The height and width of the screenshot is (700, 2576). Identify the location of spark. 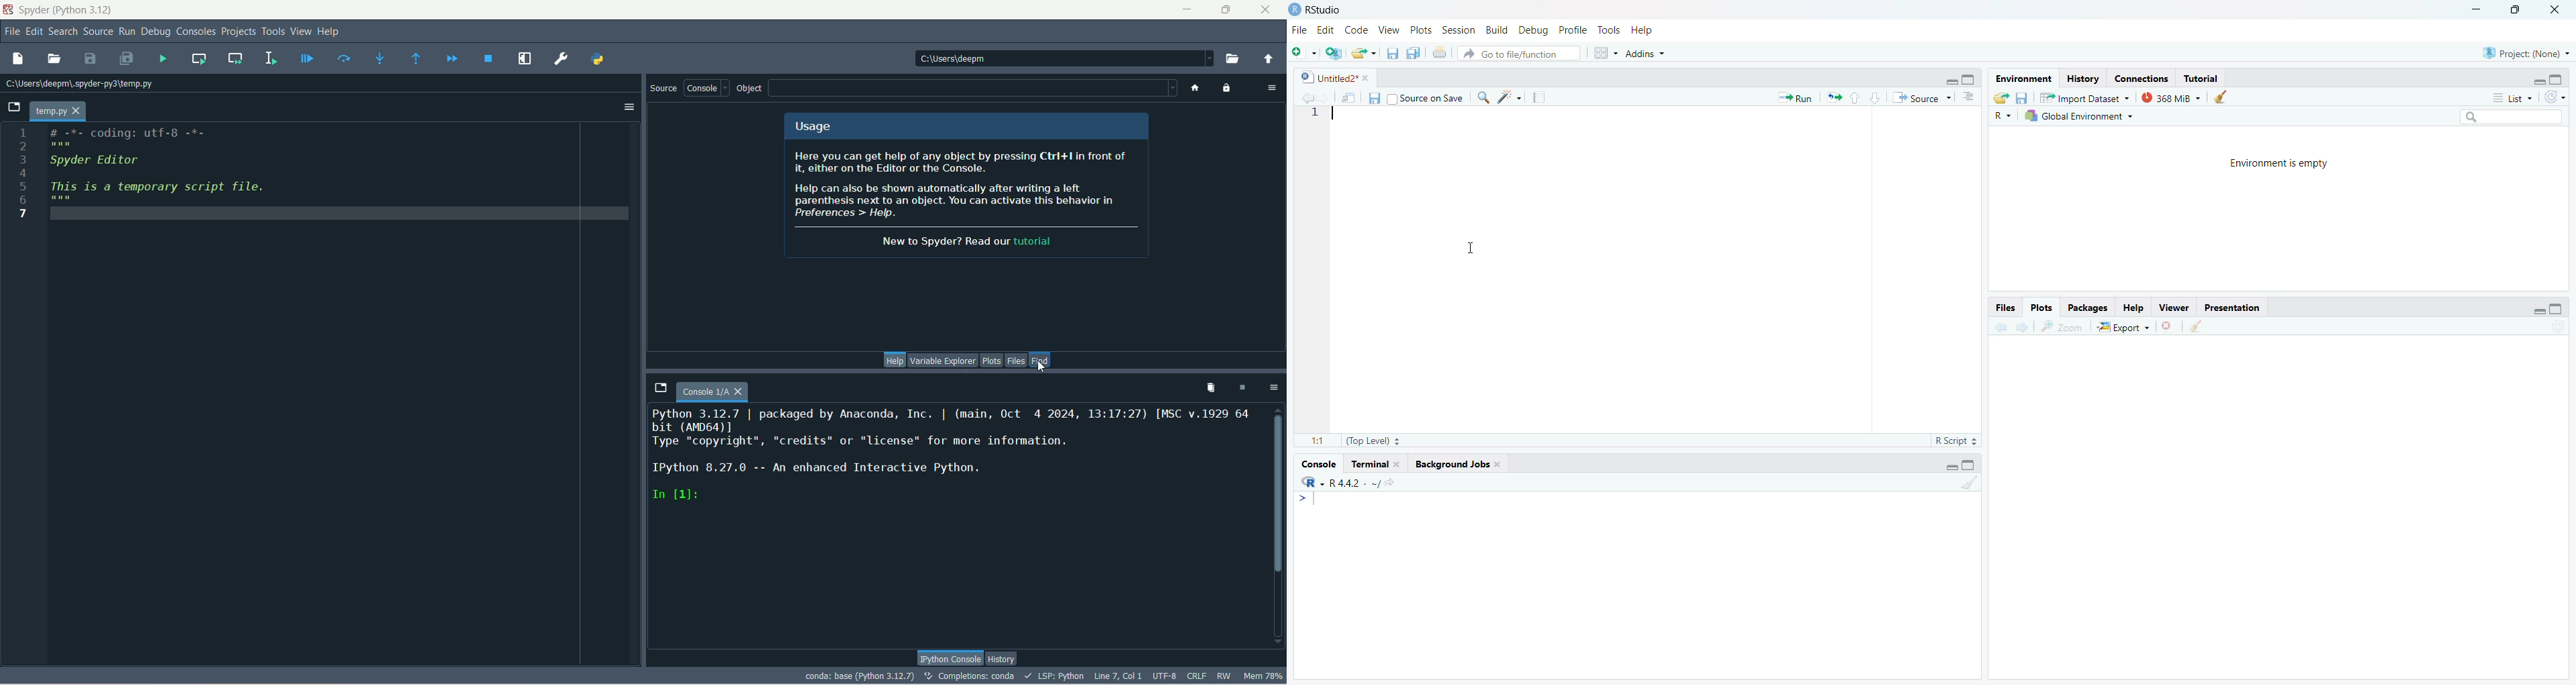
(1508, 97).